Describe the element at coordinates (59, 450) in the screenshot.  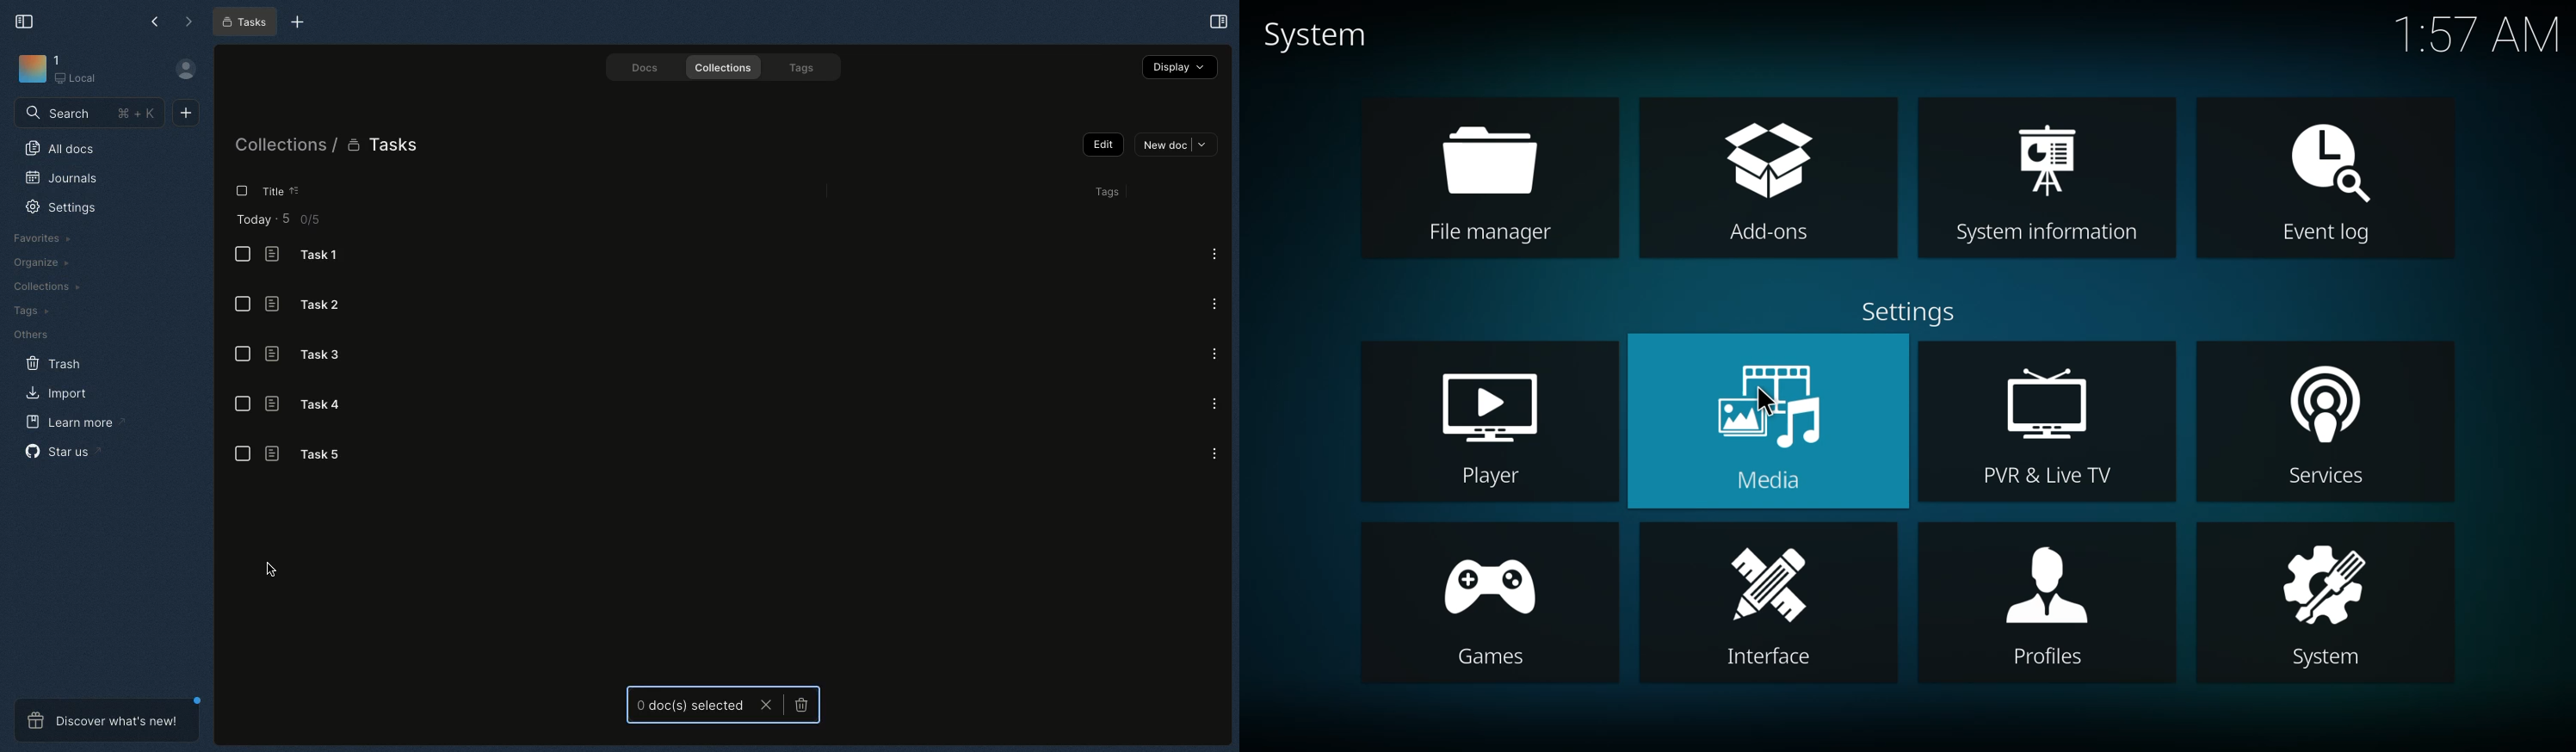
I see `Star us` at that location.